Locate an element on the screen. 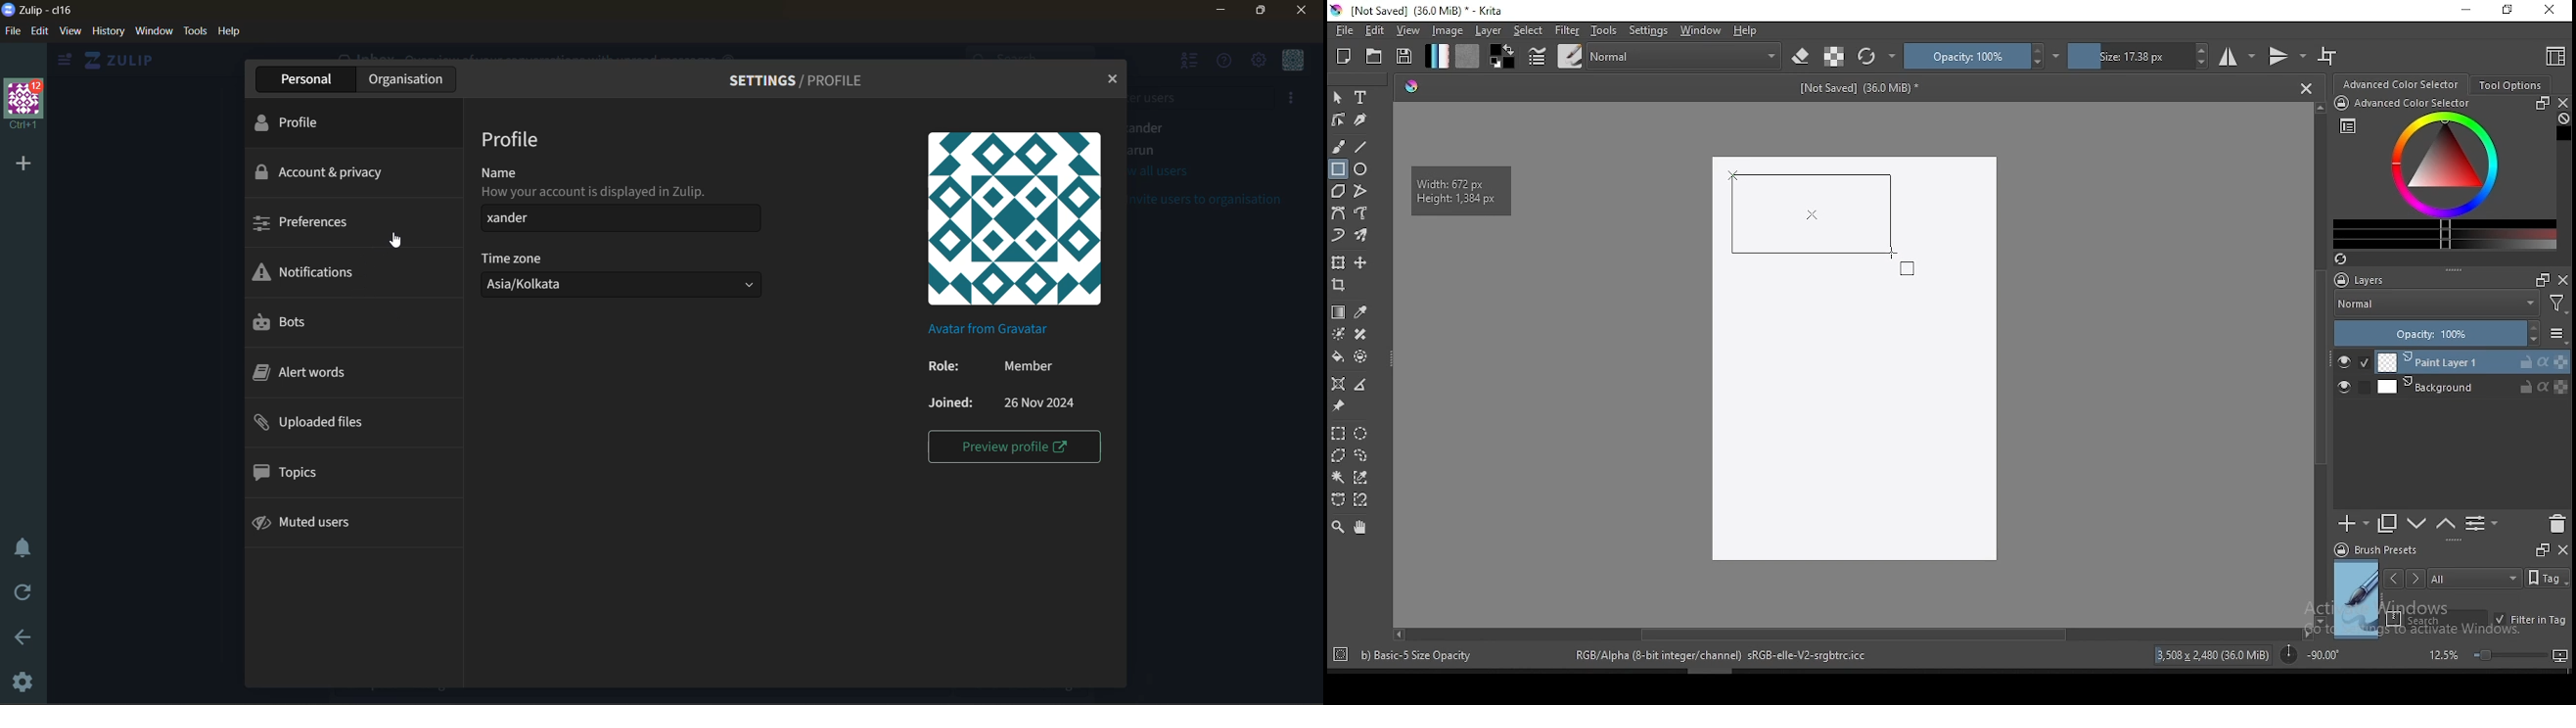  close docker is located at coordinates (2563, 279).